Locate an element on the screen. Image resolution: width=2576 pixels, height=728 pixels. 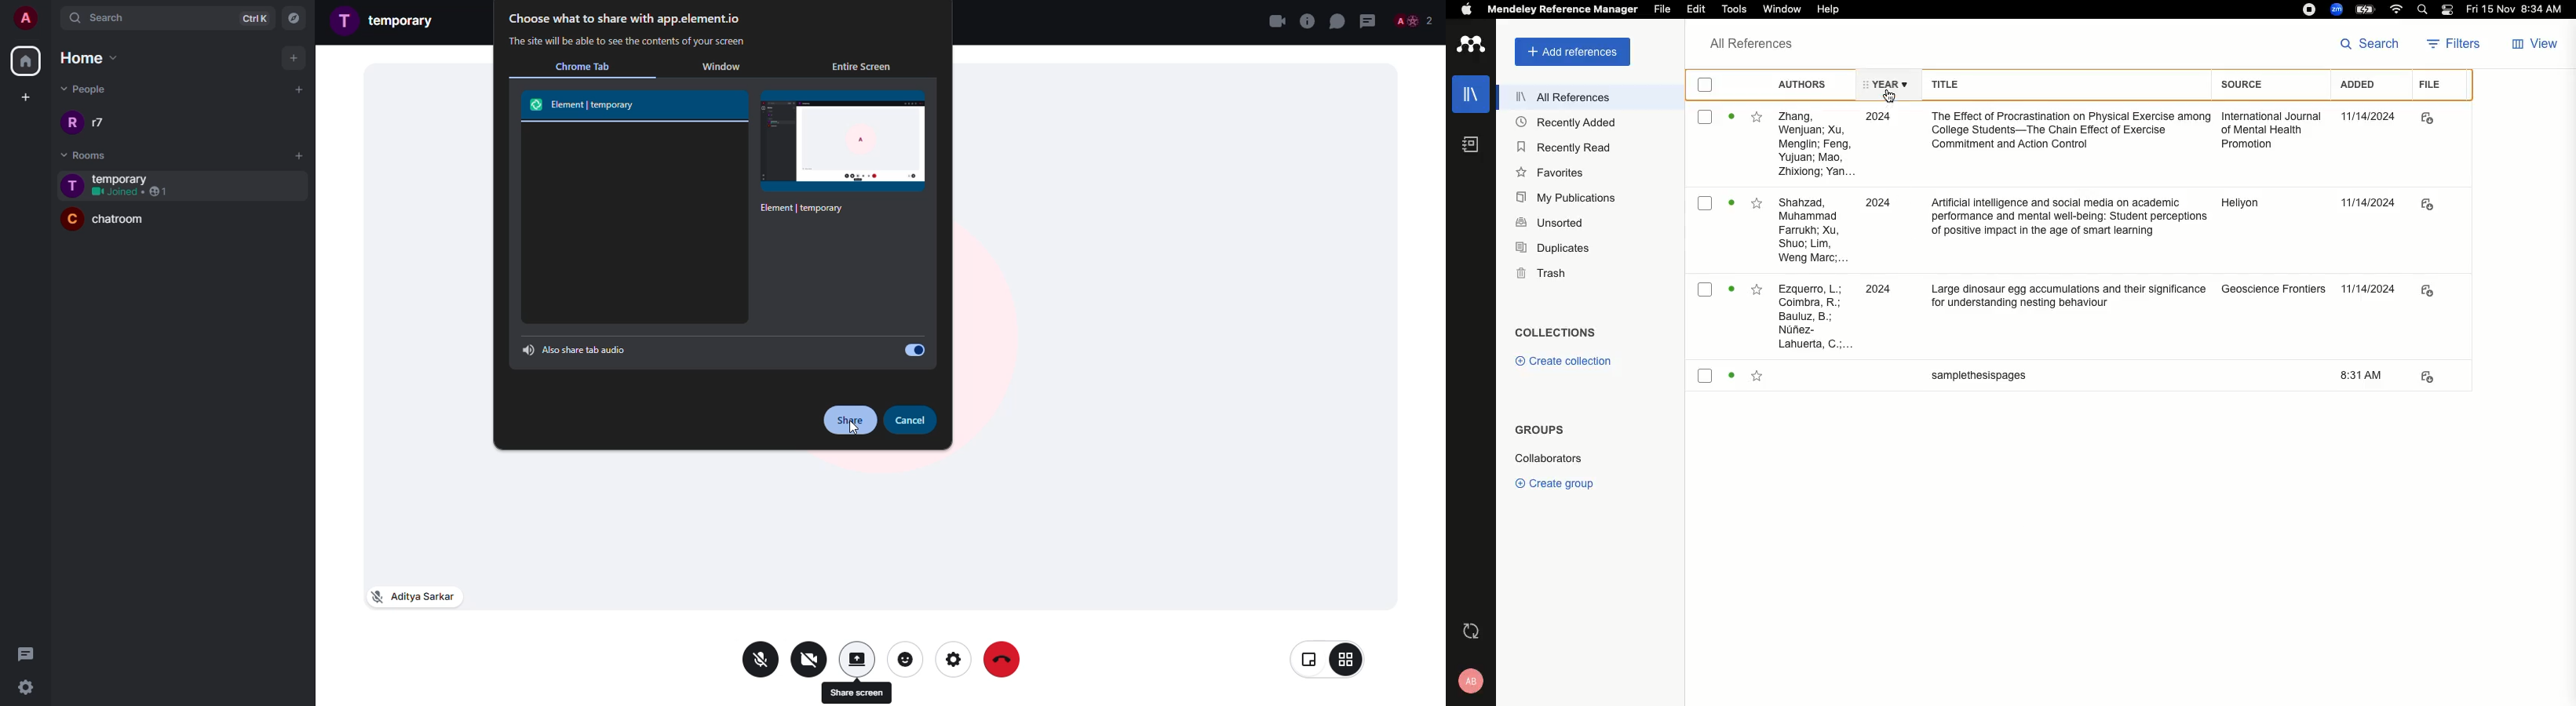
mic off is located at coordinates (412, 595).